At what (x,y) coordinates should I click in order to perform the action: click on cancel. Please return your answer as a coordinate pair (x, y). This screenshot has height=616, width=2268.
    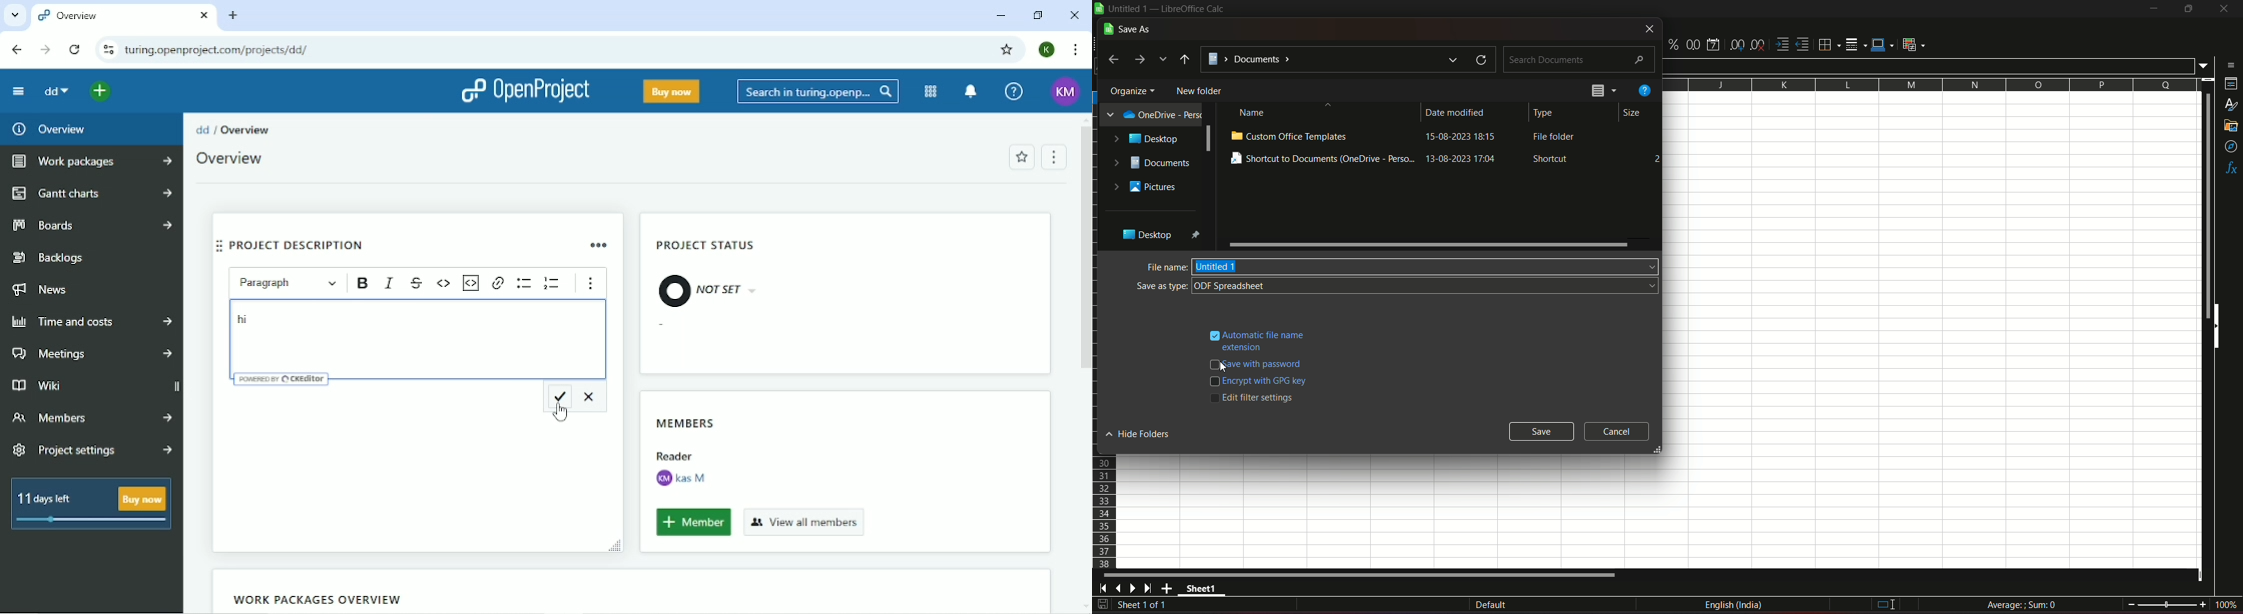
    Looking at the image, I should click on (1616, 431).